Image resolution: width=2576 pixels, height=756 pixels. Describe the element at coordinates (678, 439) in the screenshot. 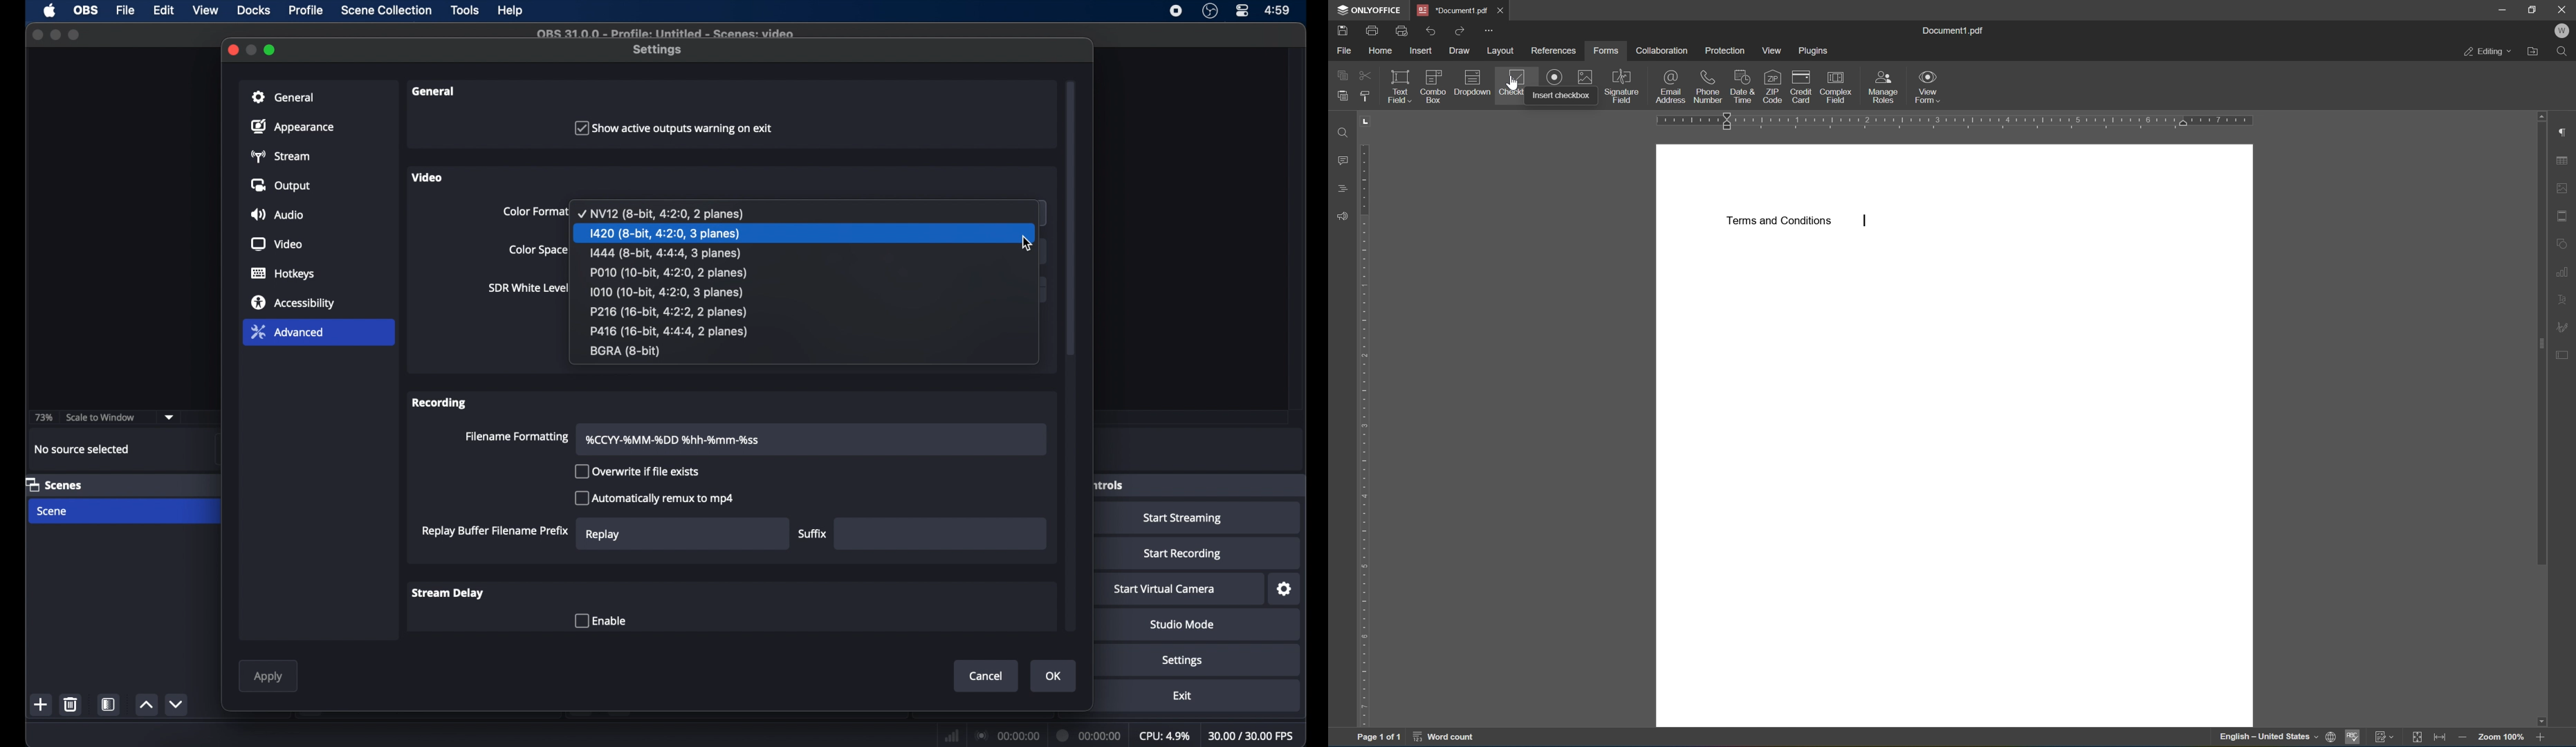

I see `%CCYY-%MM-%DD %hh-%mm-%ss` at that location.